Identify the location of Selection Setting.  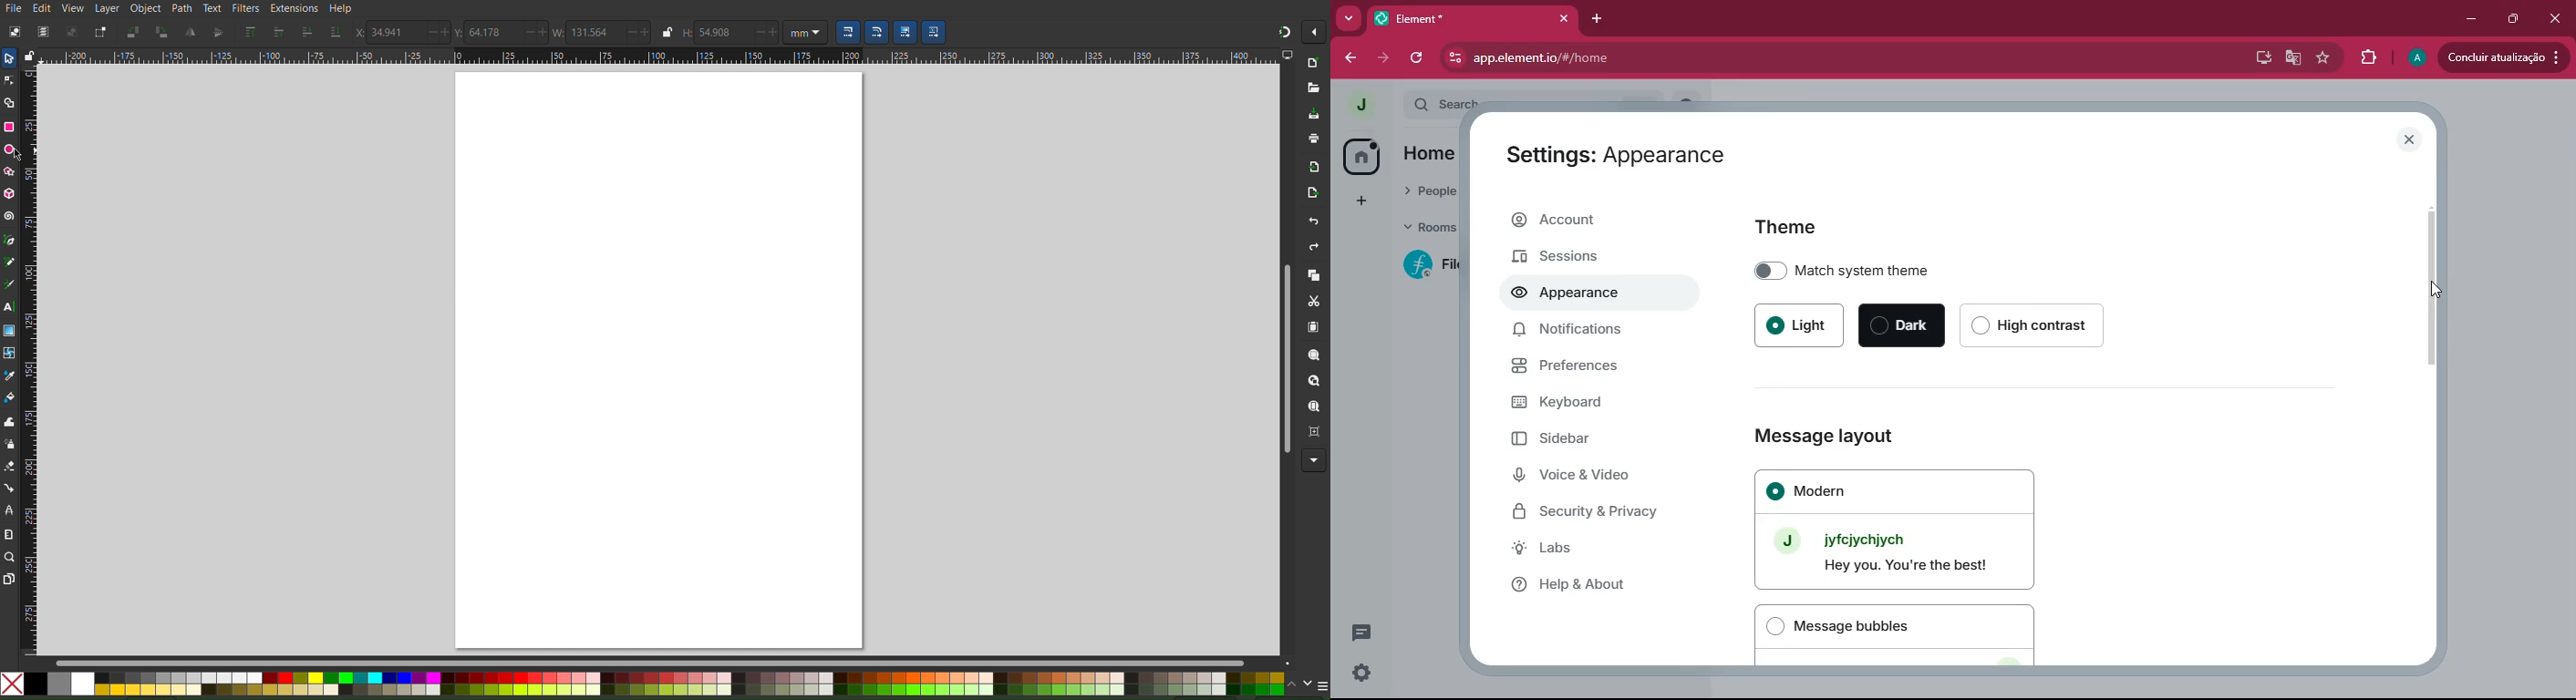
(905, 31).